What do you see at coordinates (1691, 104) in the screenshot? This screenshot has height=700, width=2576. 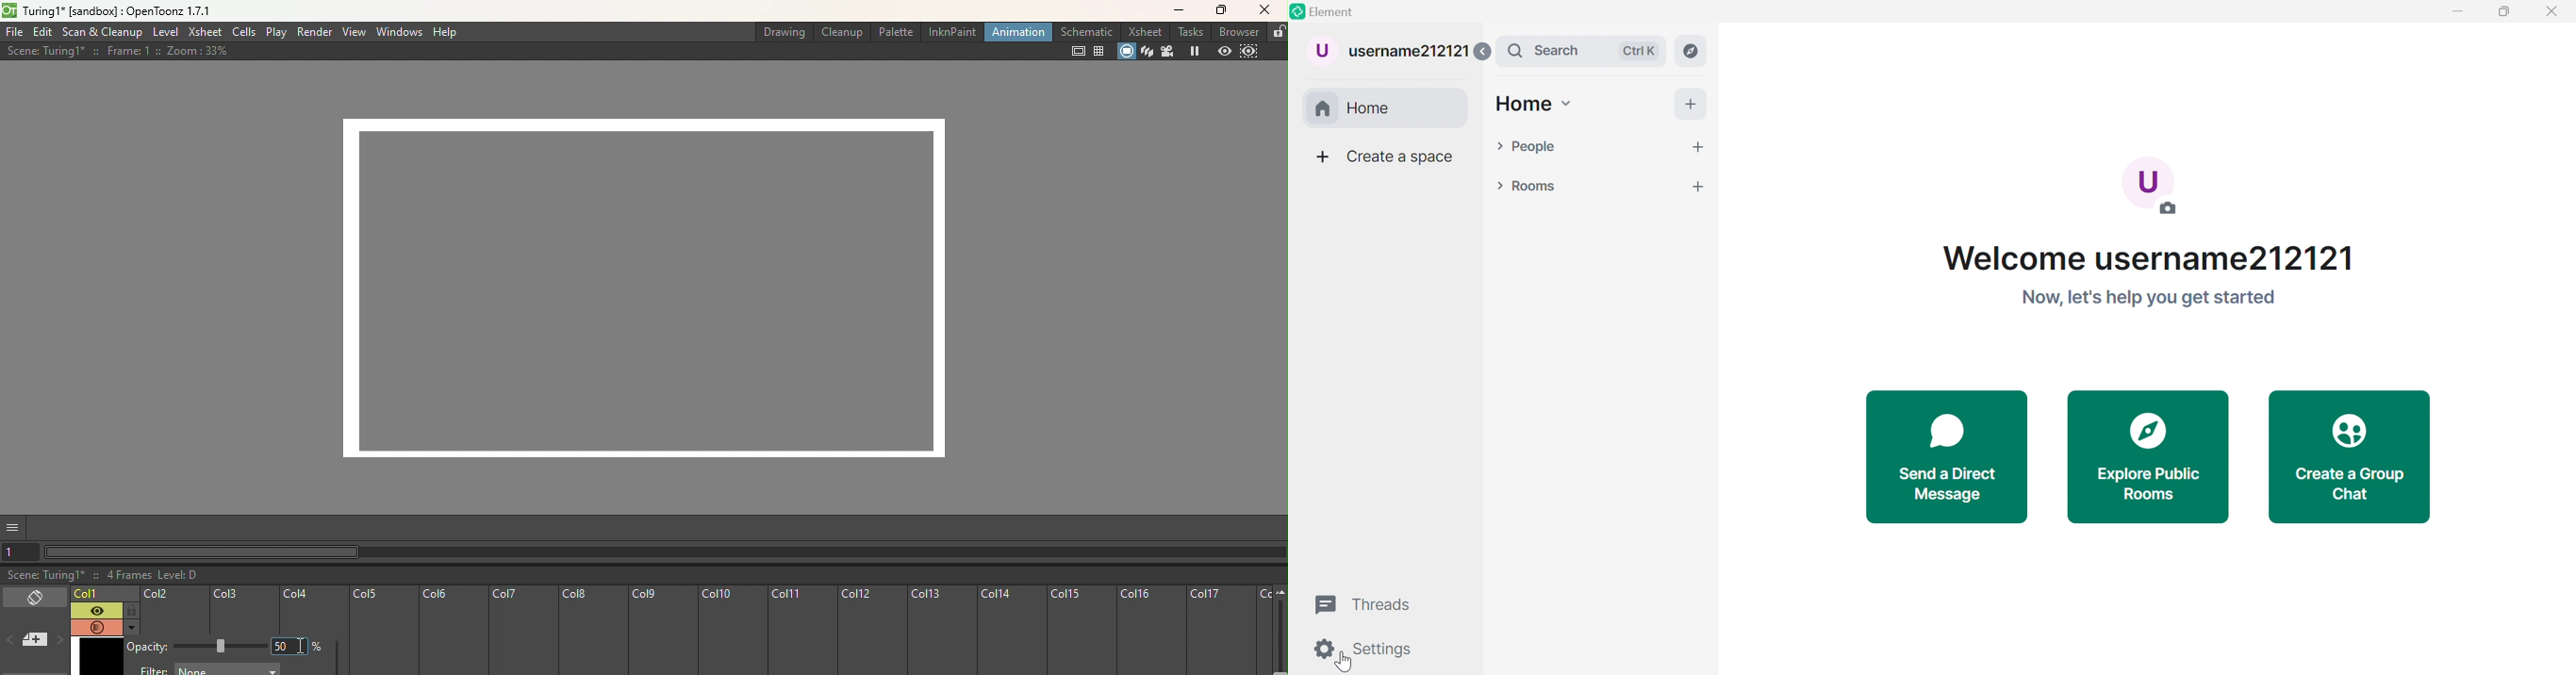 I see `More` at bounding box center [1691, 104].